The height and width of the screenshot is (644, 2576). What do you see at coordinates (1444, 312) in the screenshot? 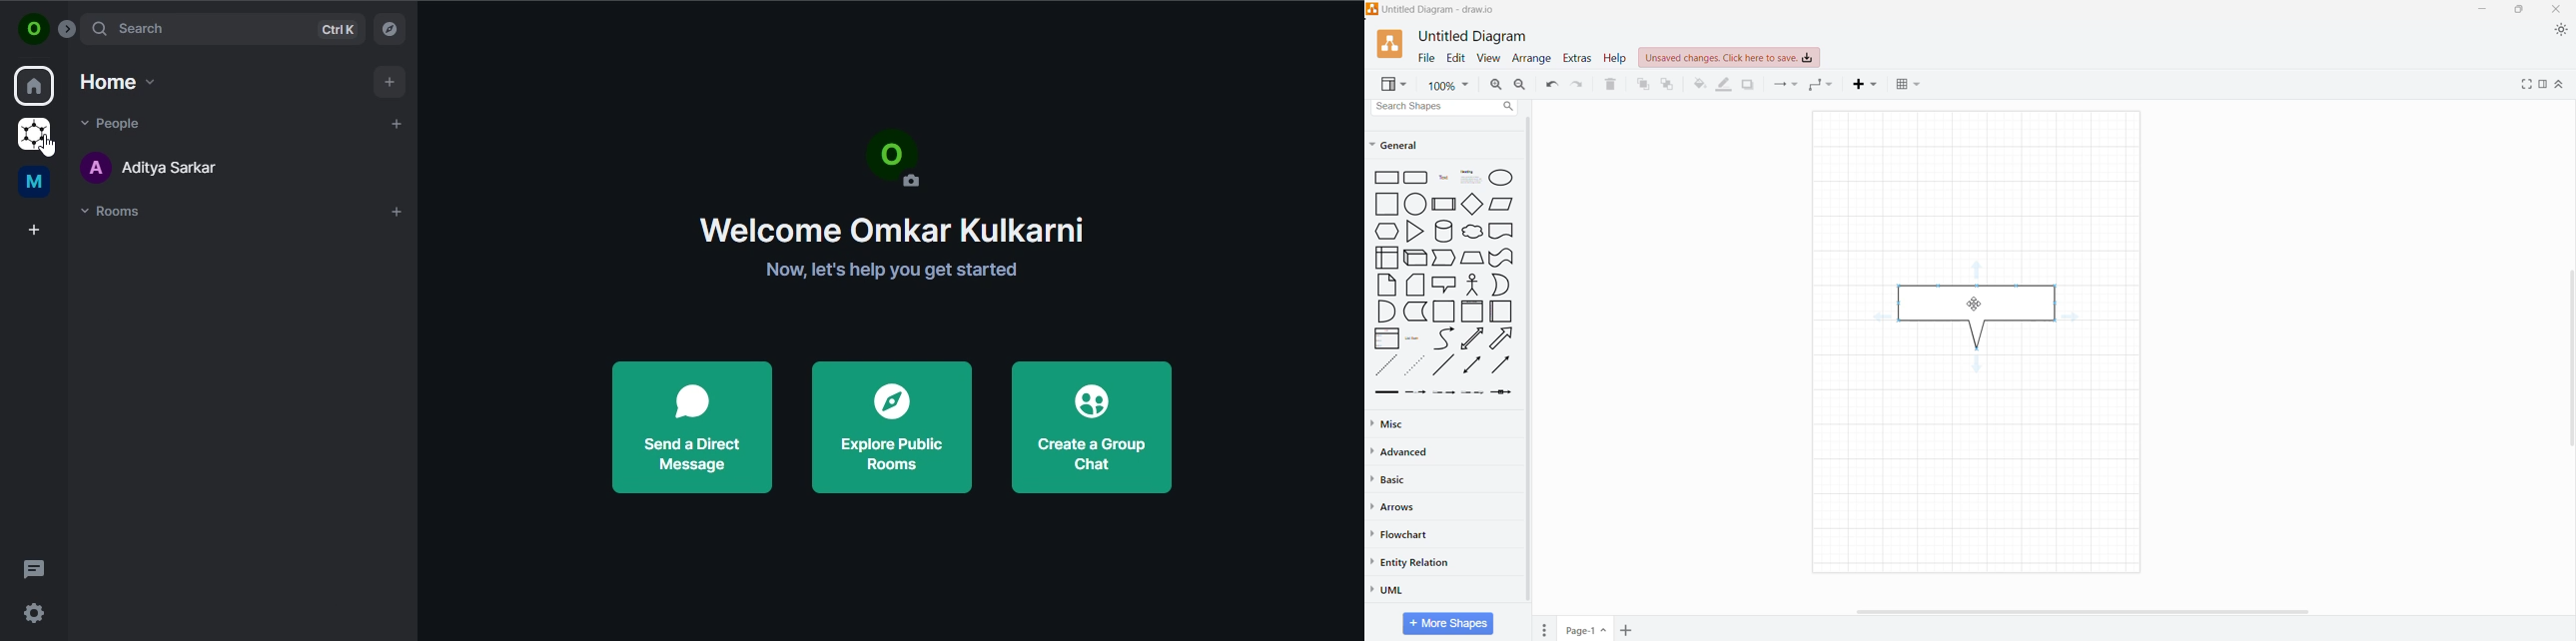
I see `Square ` at bounding box center [1444, 312].